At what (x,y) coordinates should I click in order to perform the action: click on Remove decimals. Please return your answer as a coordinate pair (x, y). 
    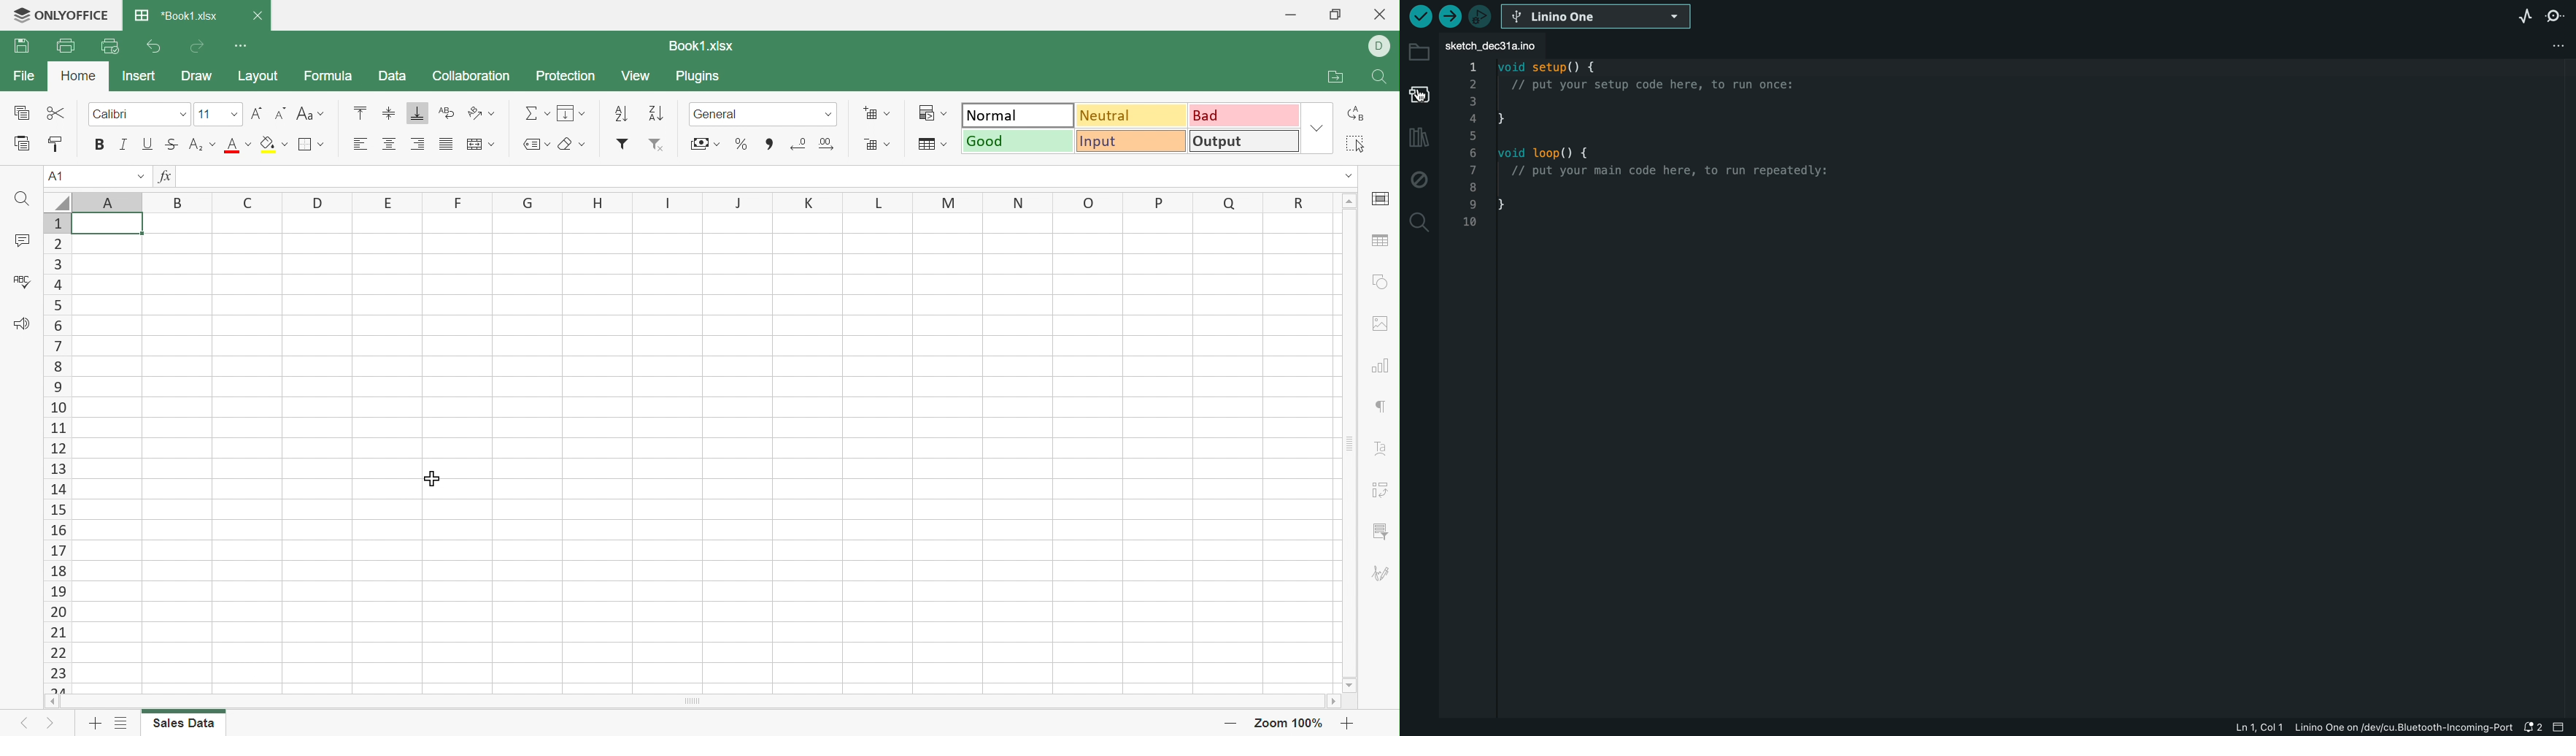
    Looking at the image, I should click on (828, 143).